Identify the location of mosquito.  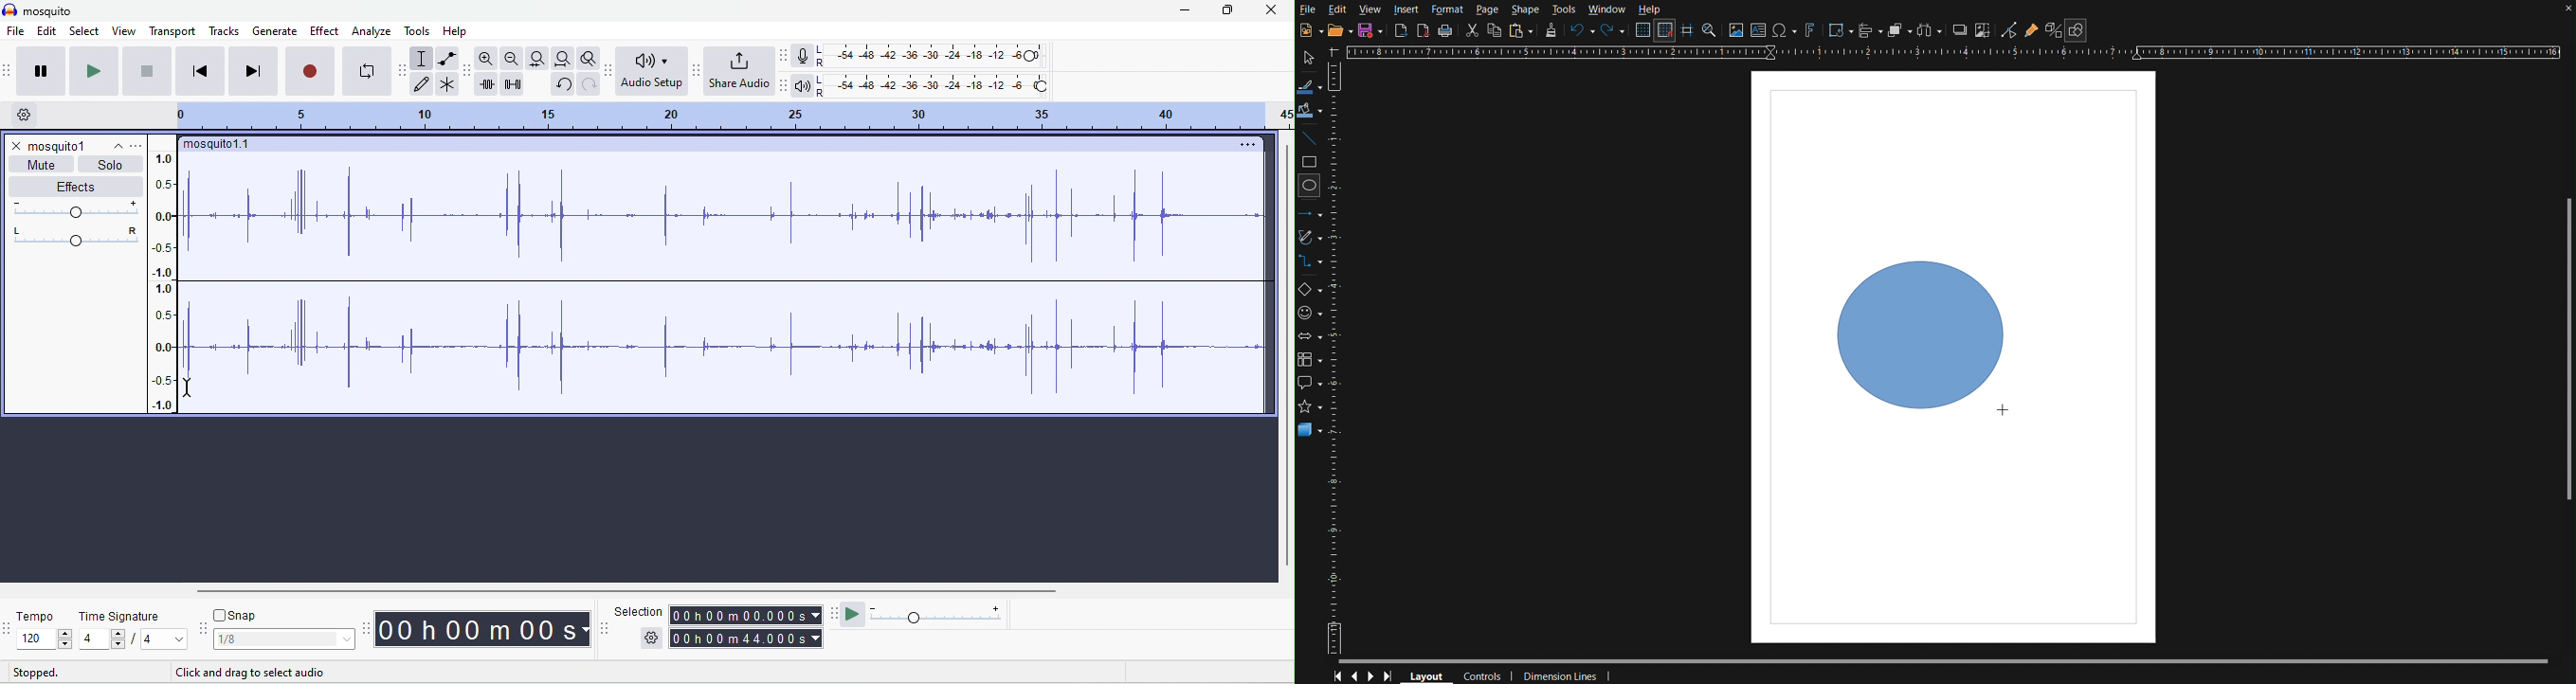
(41, 11).